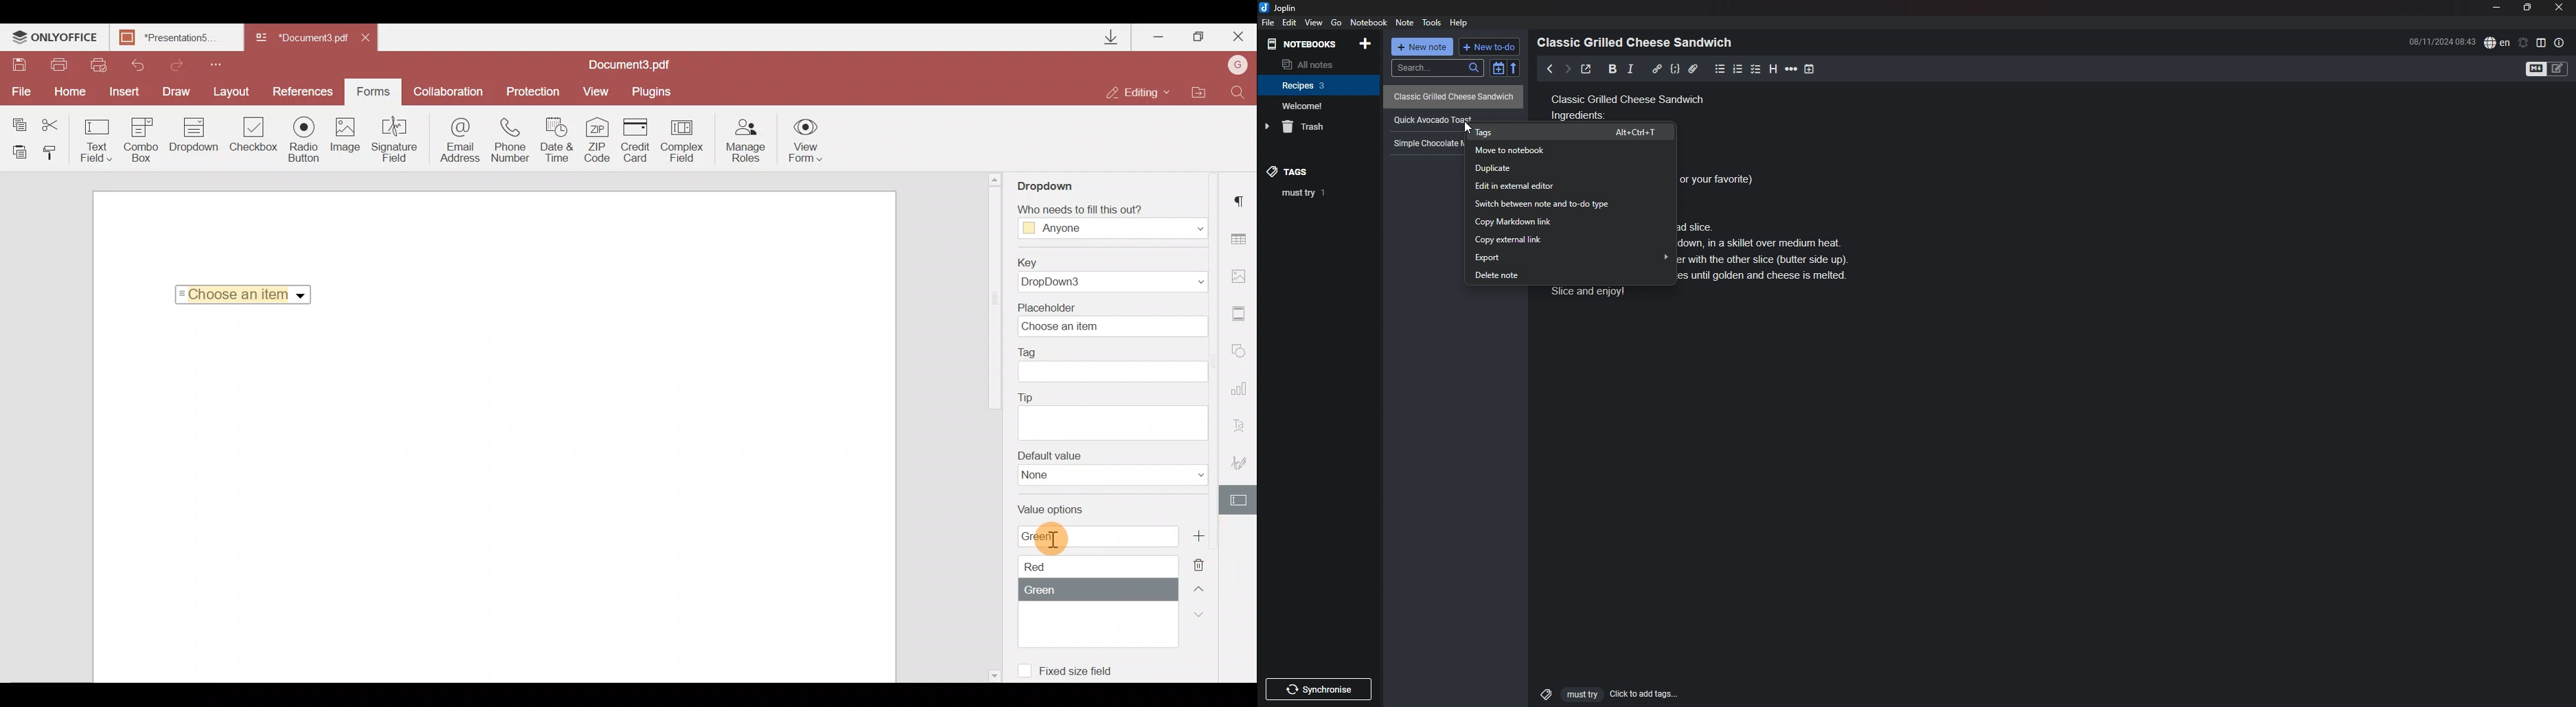 Image resolution: width=2576 pixels, height=728 pixels. Describe the element at coordinates (1201, 587) in the screenshot. I see `Up` at that location.